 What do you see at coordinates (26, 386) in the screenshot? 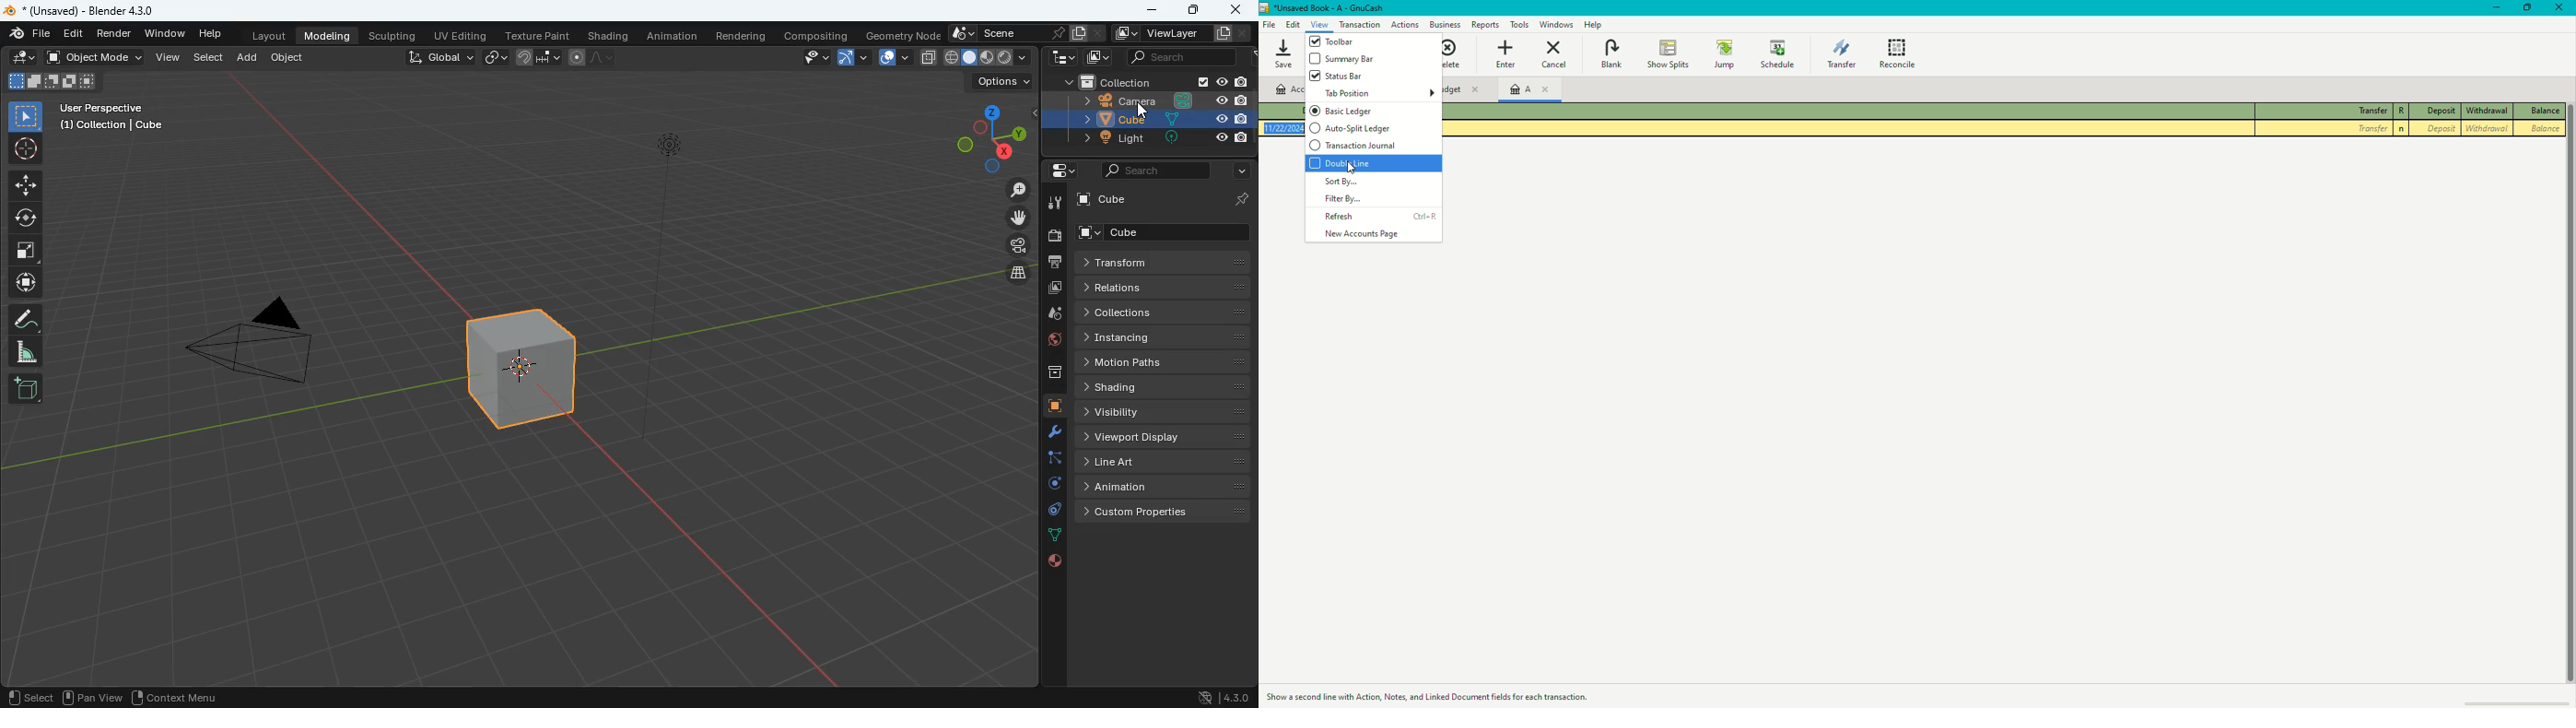
I see `new` at bounding box center [26, 386].